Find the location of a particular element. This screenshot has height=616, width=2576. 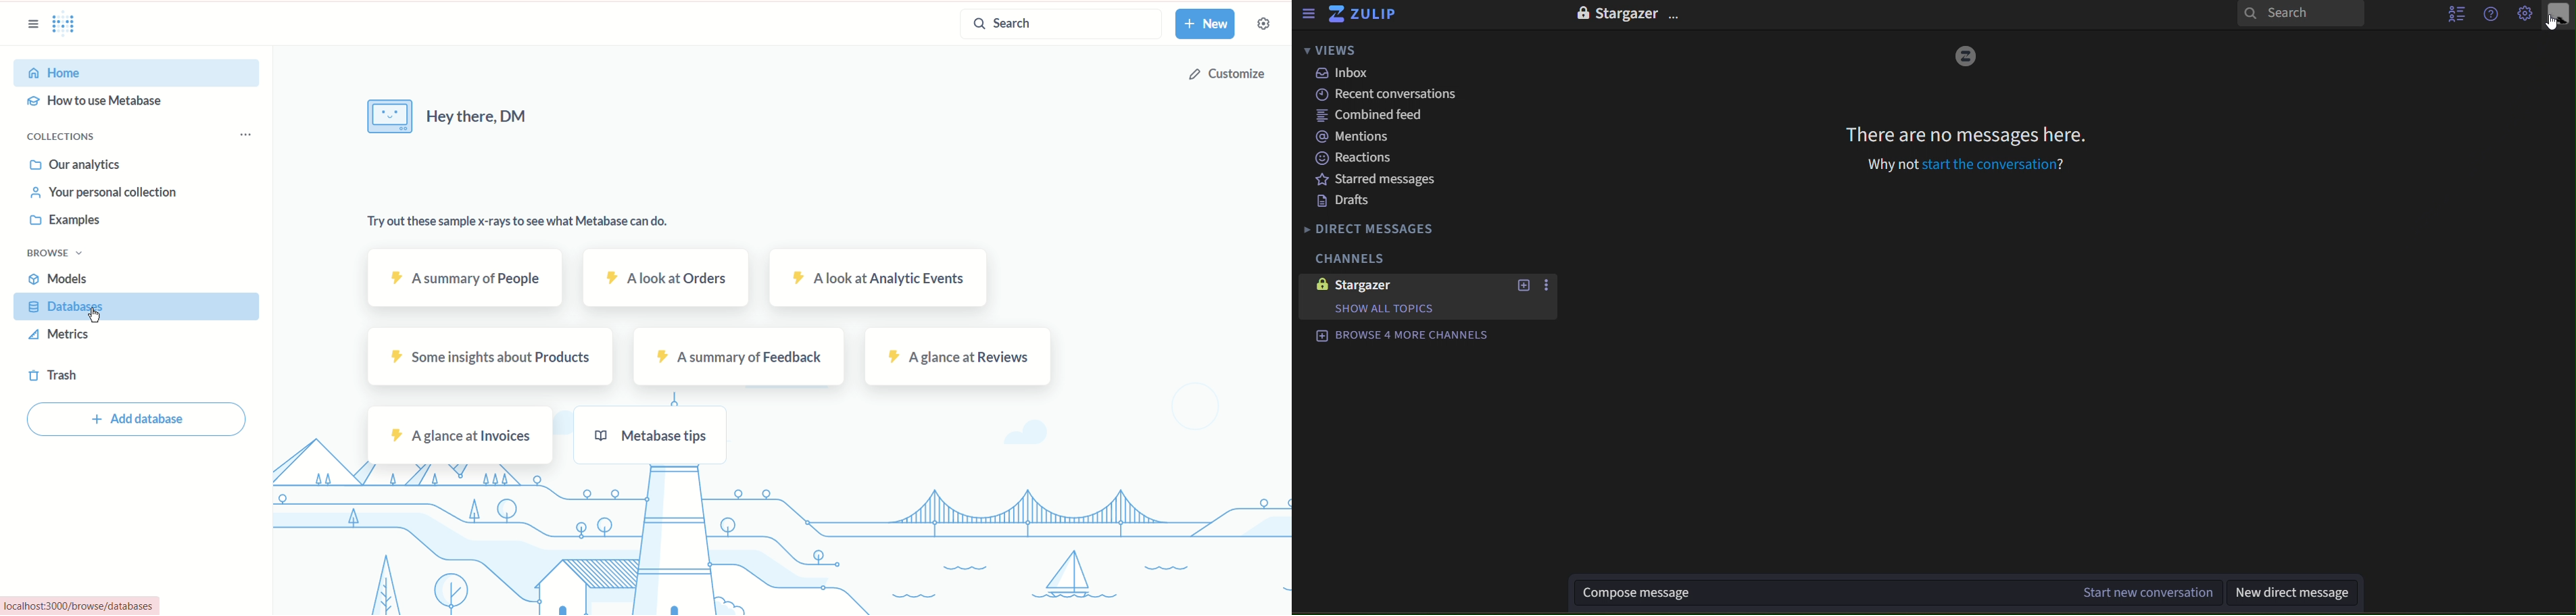

Compose message is located at coordinates (1818, 593).